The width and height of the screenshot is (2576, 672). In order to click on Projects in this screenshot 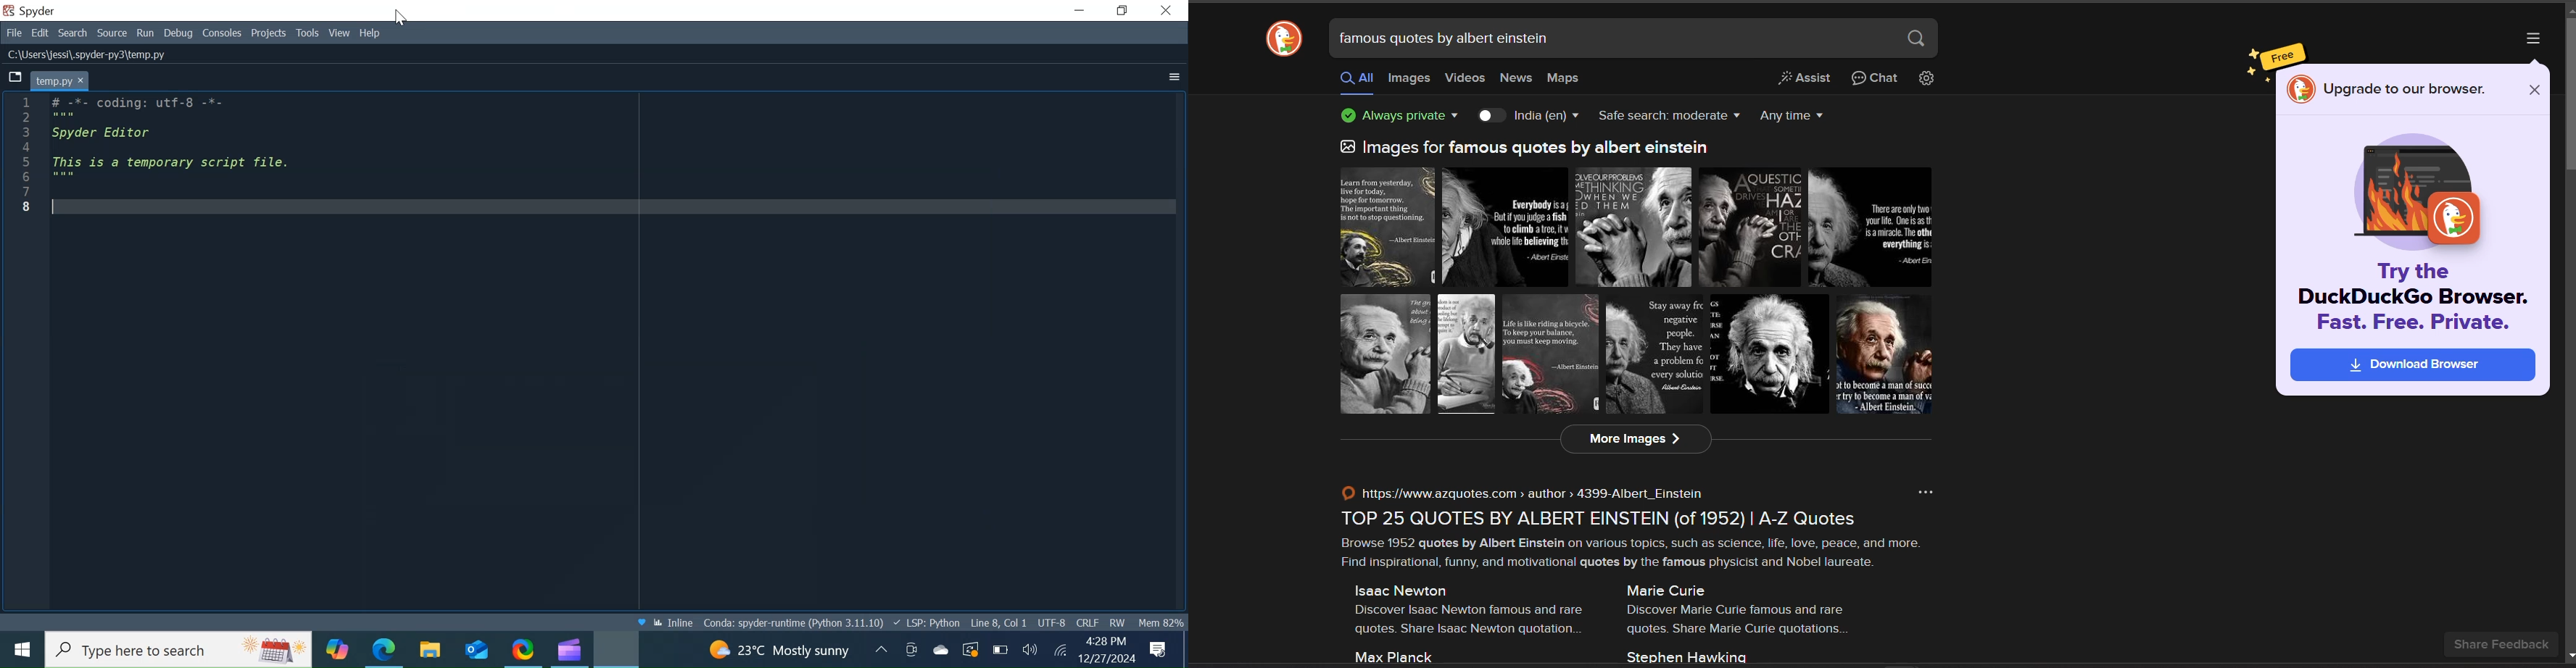, I will do `click(268, 33)`.